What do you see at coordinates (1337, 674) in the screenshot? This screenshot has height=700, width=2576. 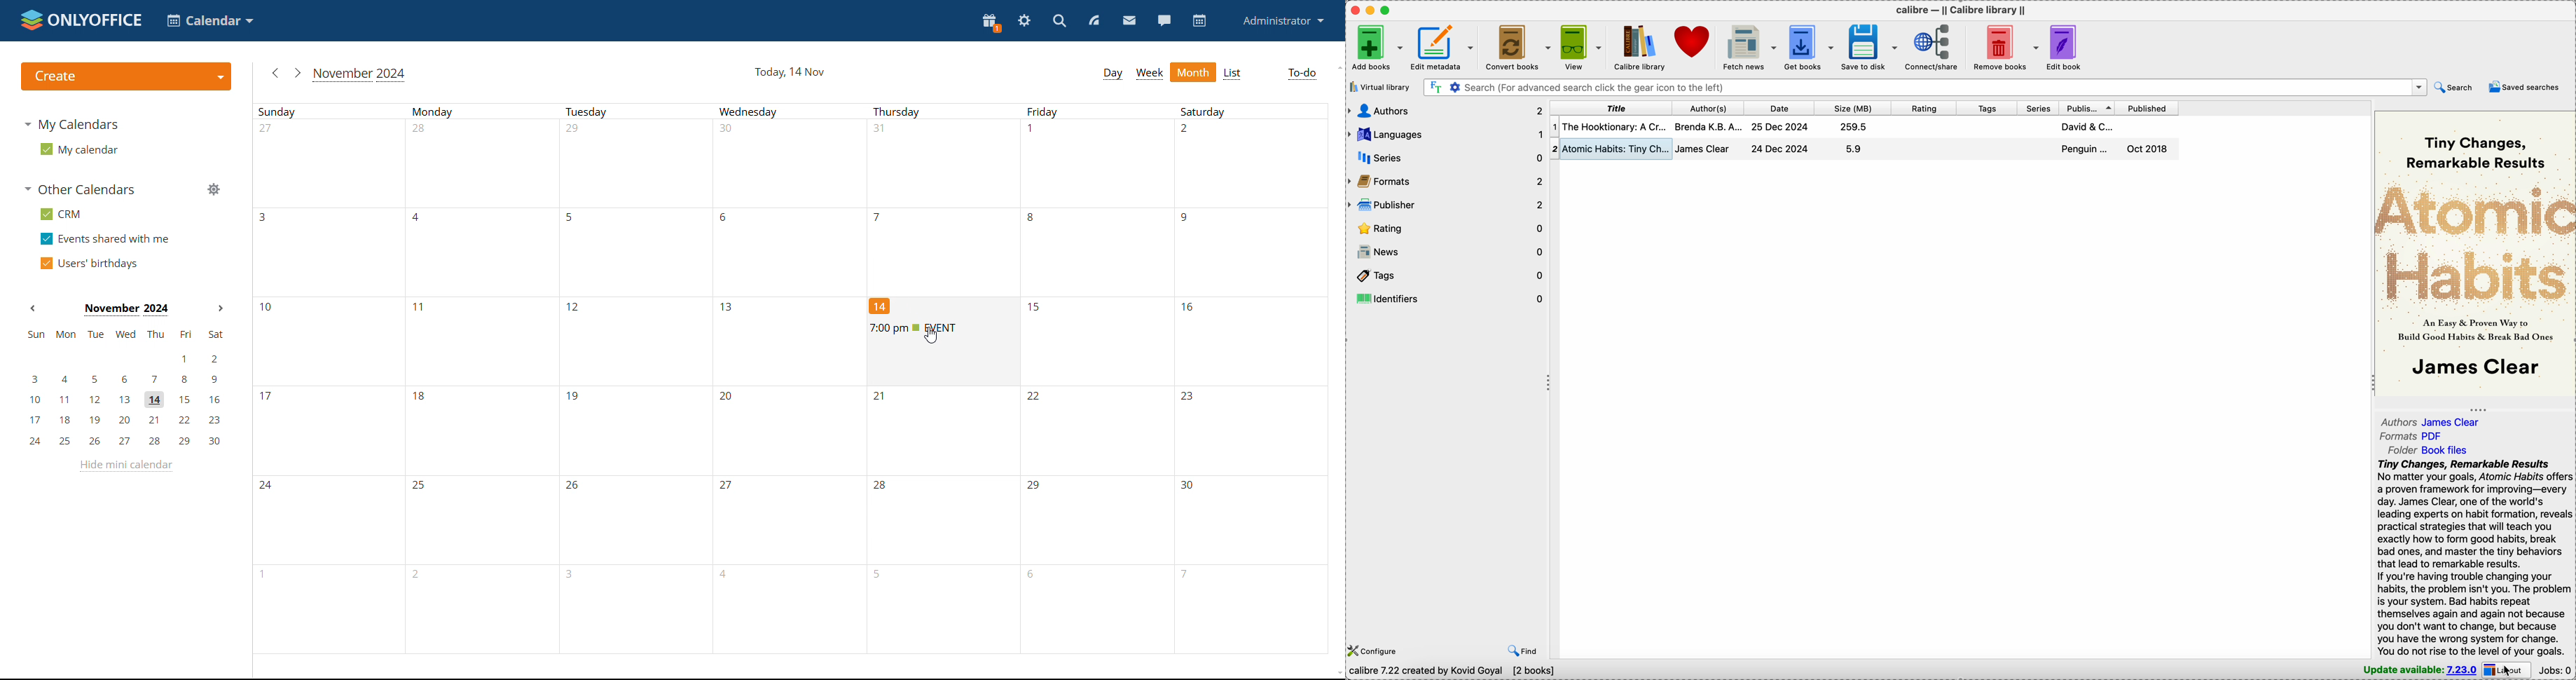 I see `scroll down` at bounding box center [1337, 674].